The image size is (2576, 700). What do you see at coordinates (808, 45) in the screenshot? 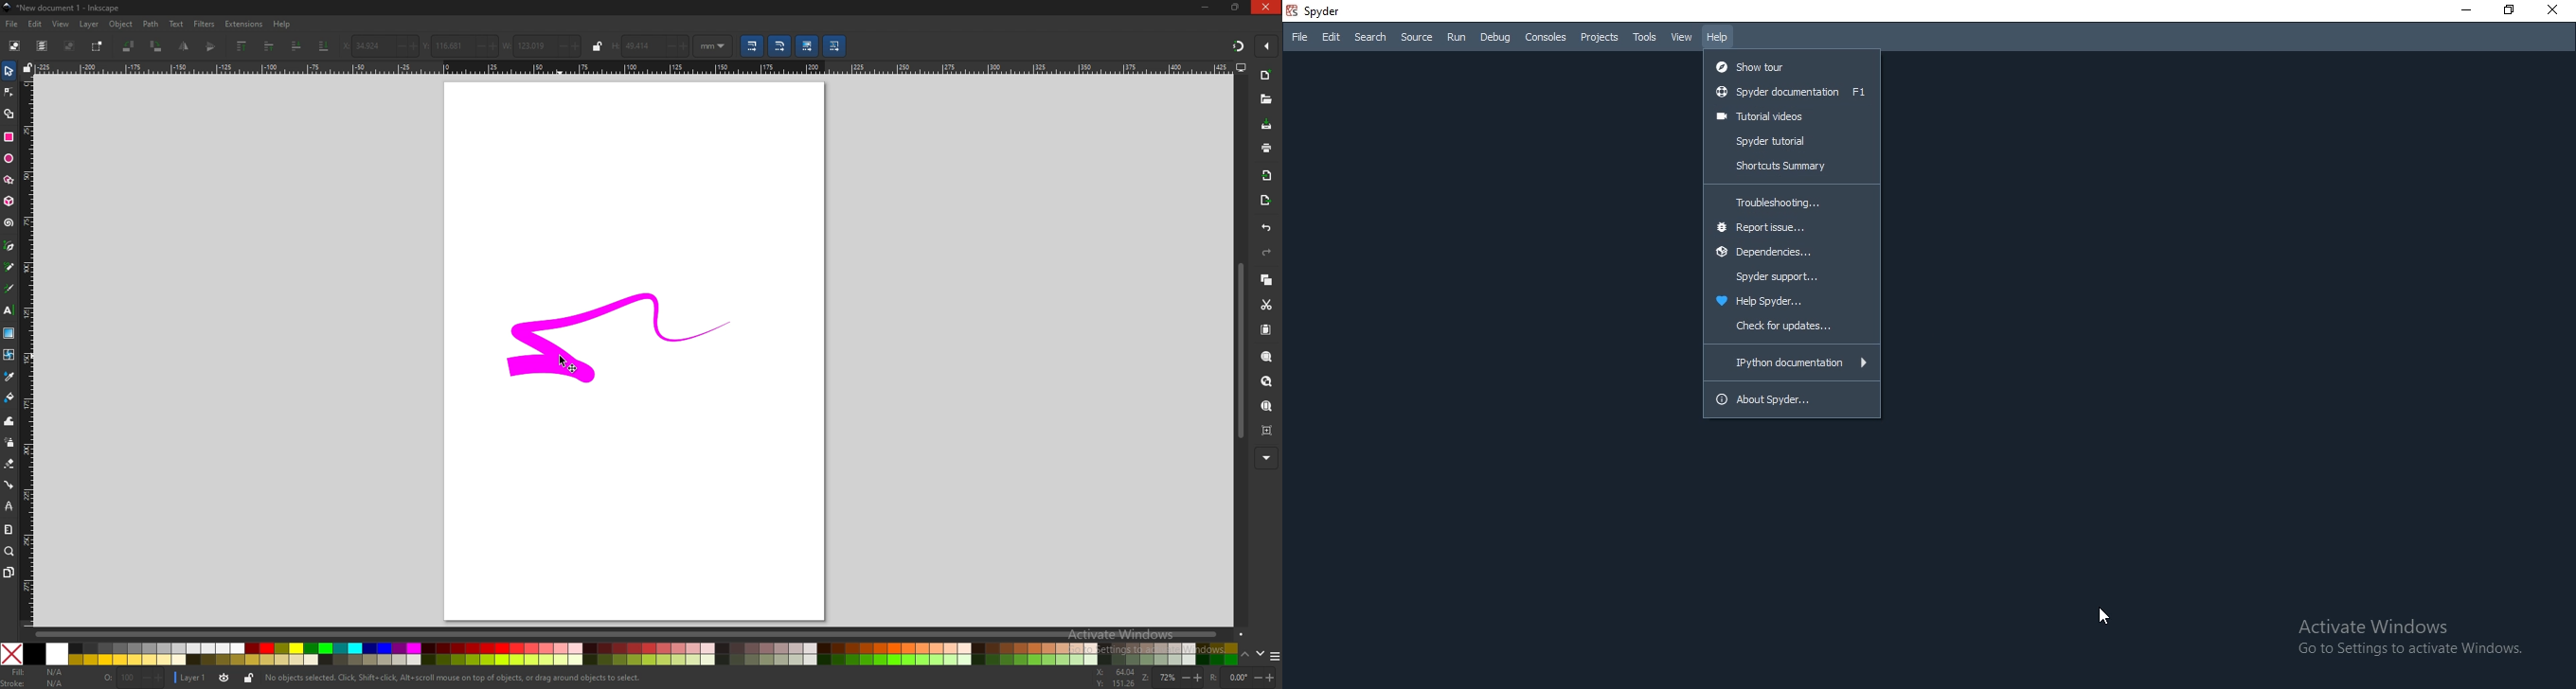
I see `move gradient` at bounding box center [808, 45].